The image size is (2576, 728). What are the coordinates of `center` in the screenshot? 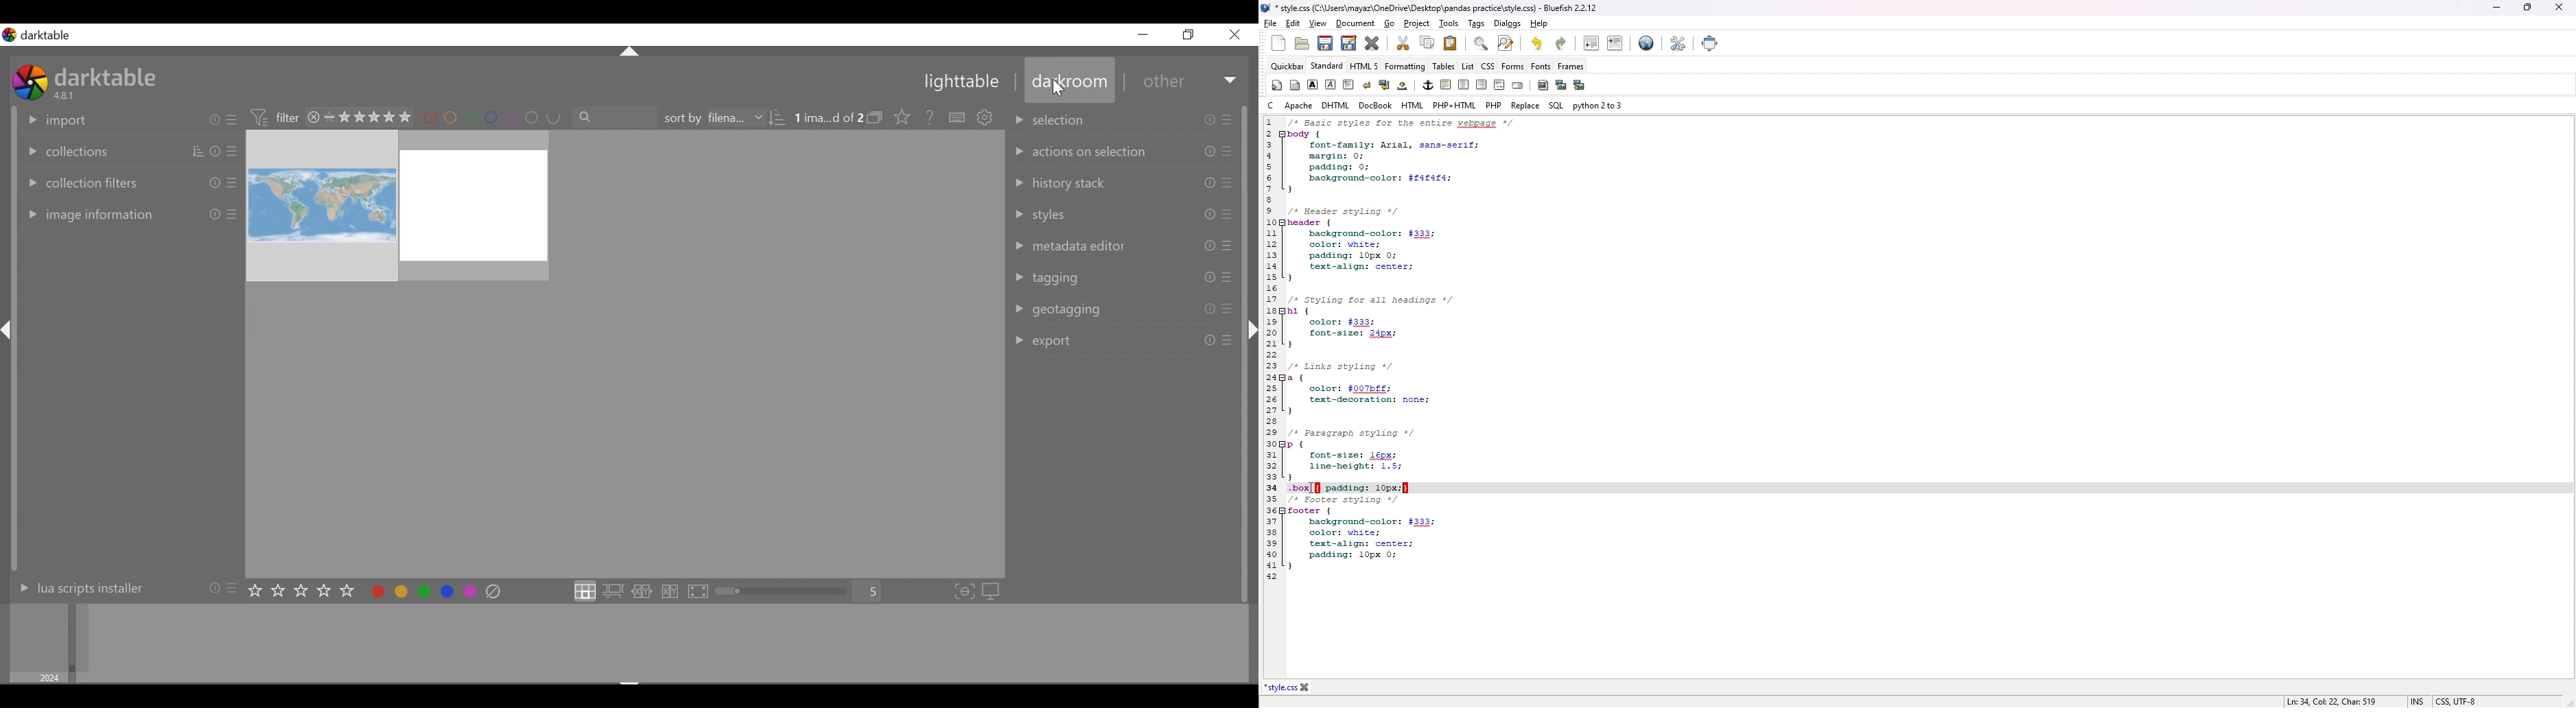 It's located at (1464, 85).